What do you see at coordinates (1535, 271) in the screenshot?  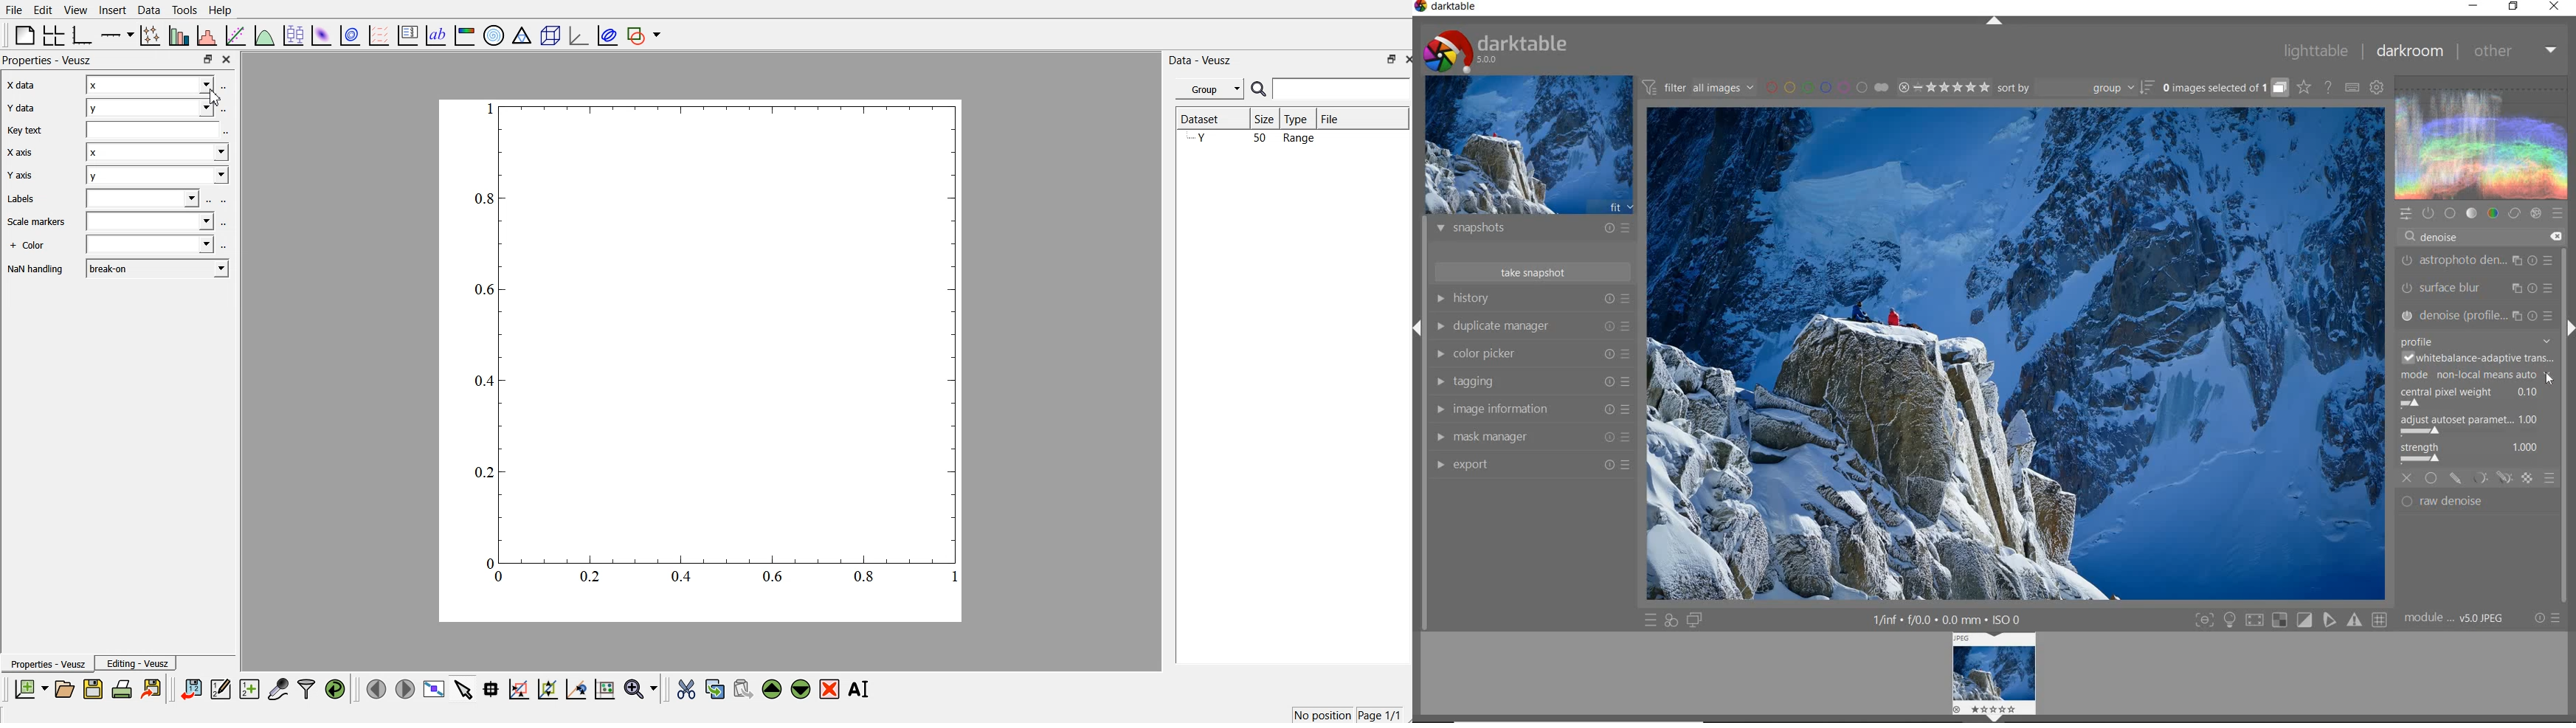 I see `take snapshot` at bounding box center [1535, 271].